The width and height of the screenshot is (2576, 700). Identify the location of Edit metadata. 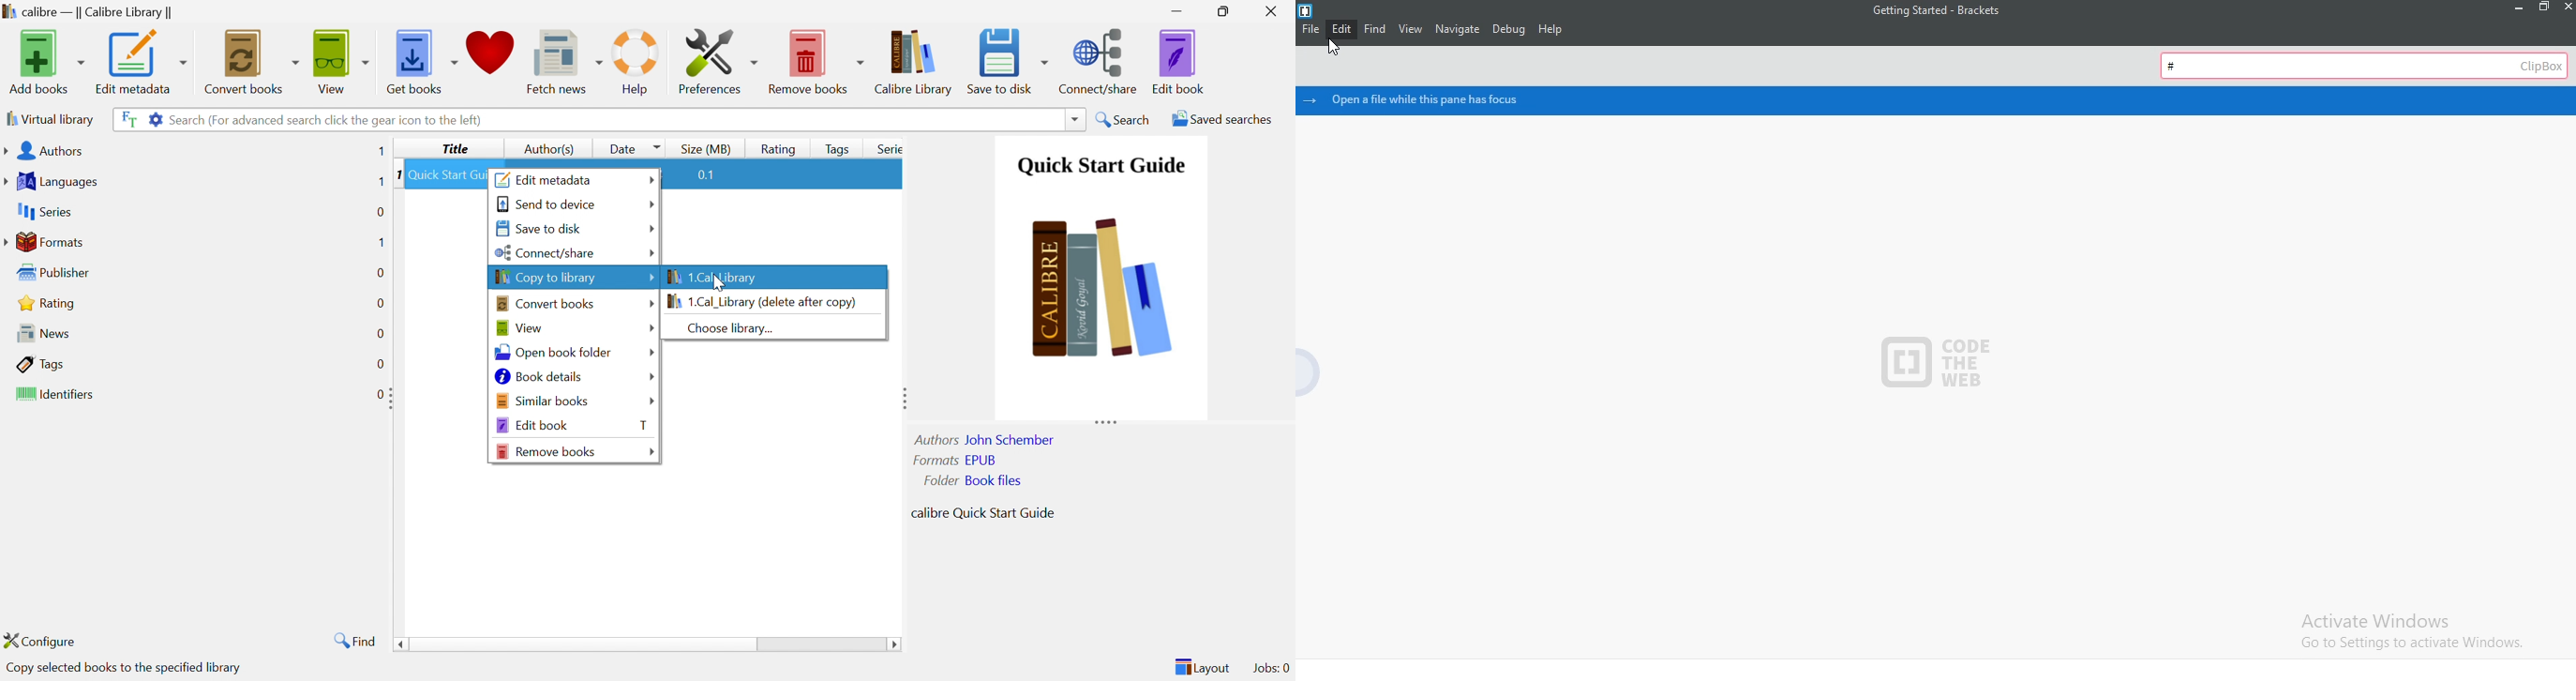
(545, 179).